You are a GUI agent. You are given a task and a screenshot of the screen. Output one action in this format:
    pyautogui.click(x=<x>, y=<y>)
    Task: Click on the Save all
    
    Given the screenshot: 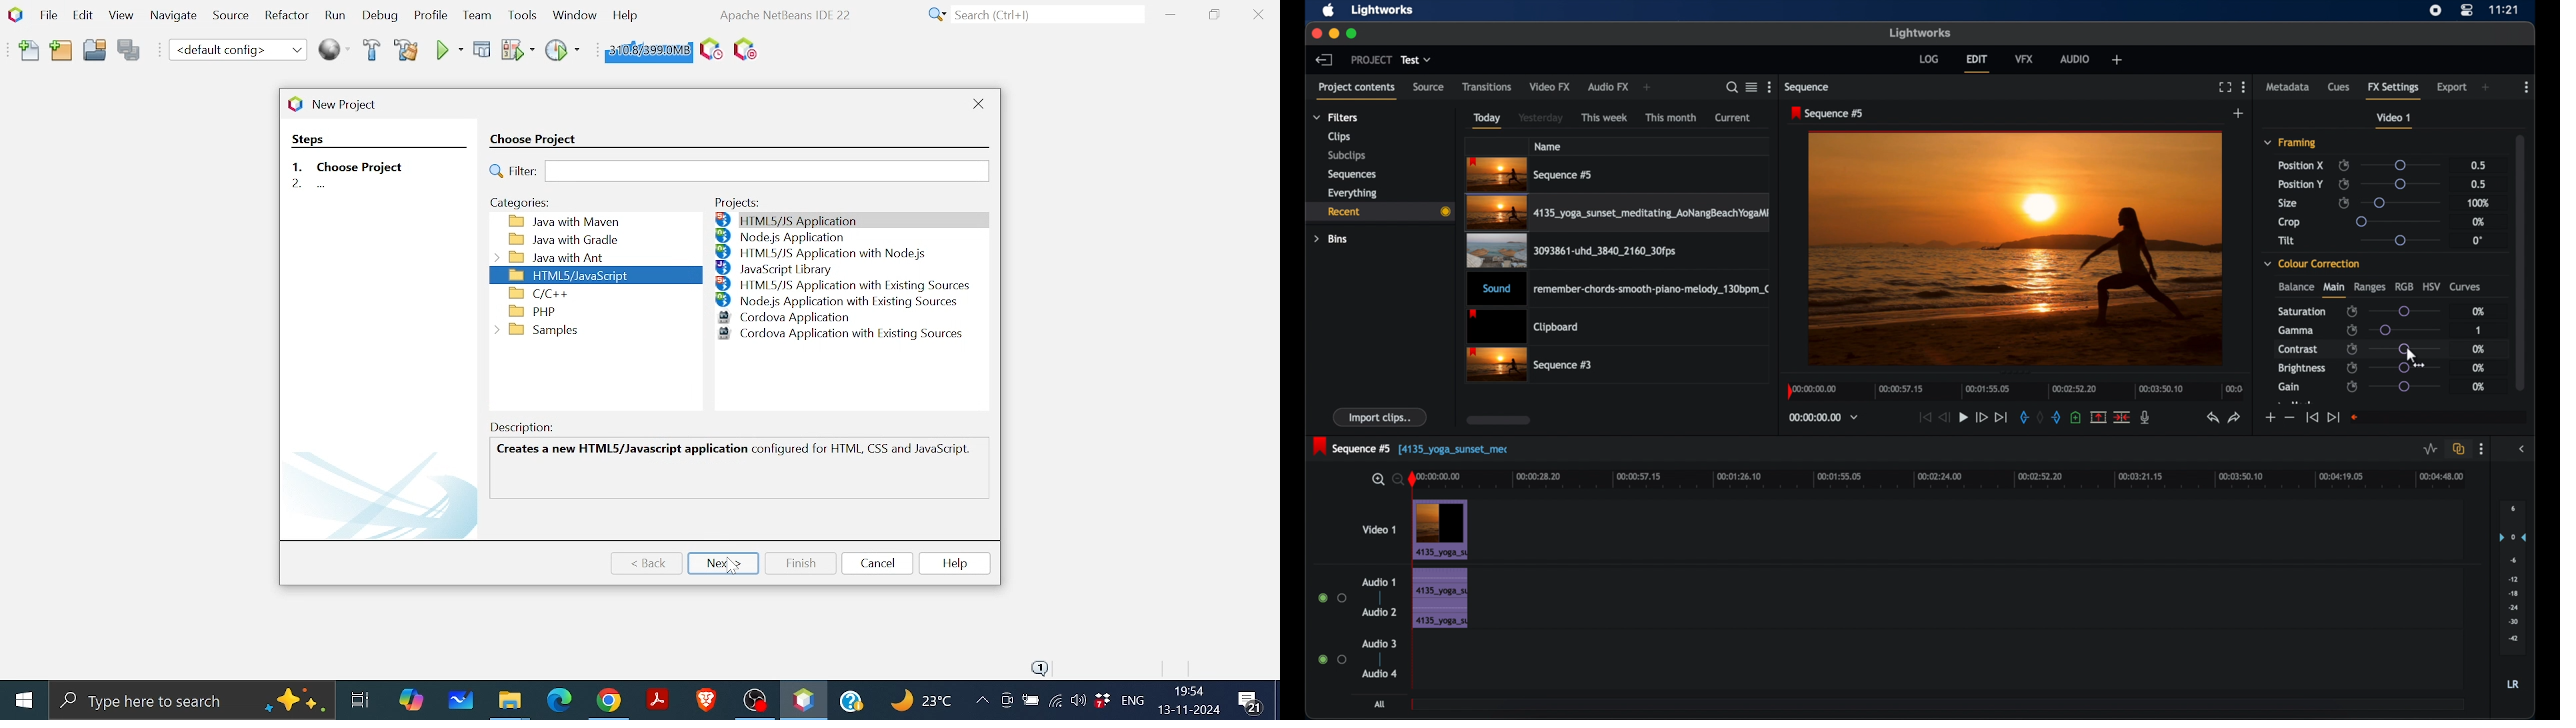 What is the action you would take?
    pyautogui.click(x=129, y=51)
    